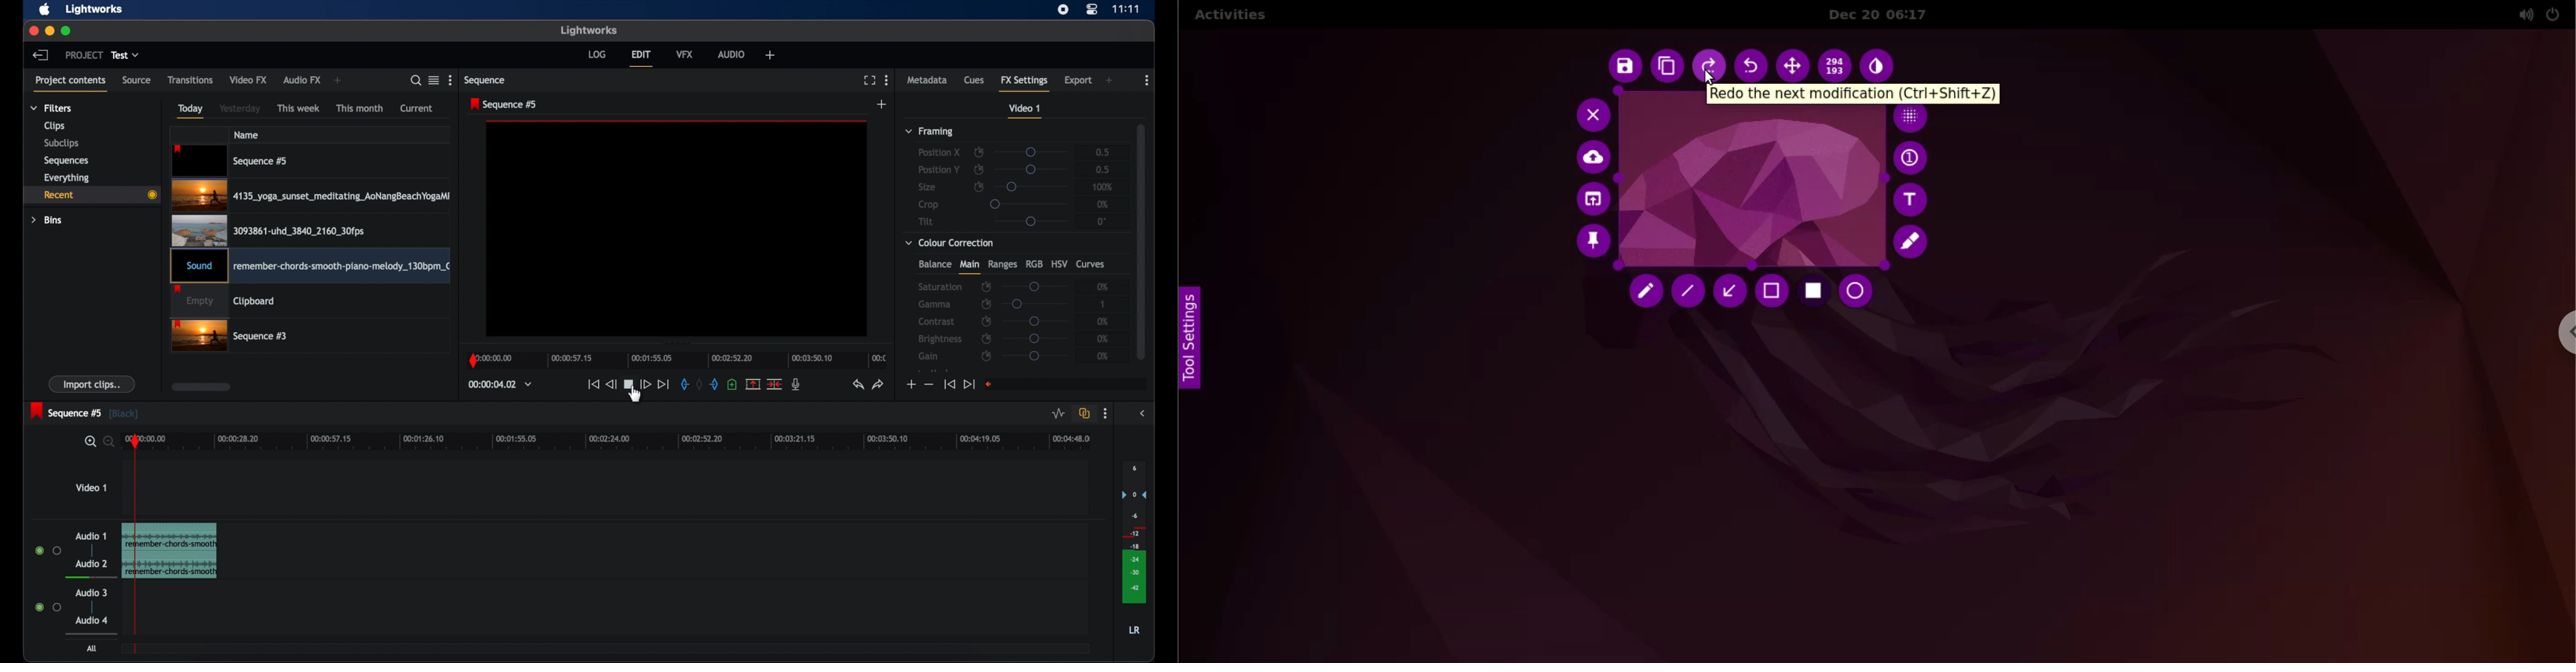 Image resolution: width=2576 pixels, height=672 pixels. Describe the element at coordinates (1098, 152) in the screenshot. I see `0.5` at that location.